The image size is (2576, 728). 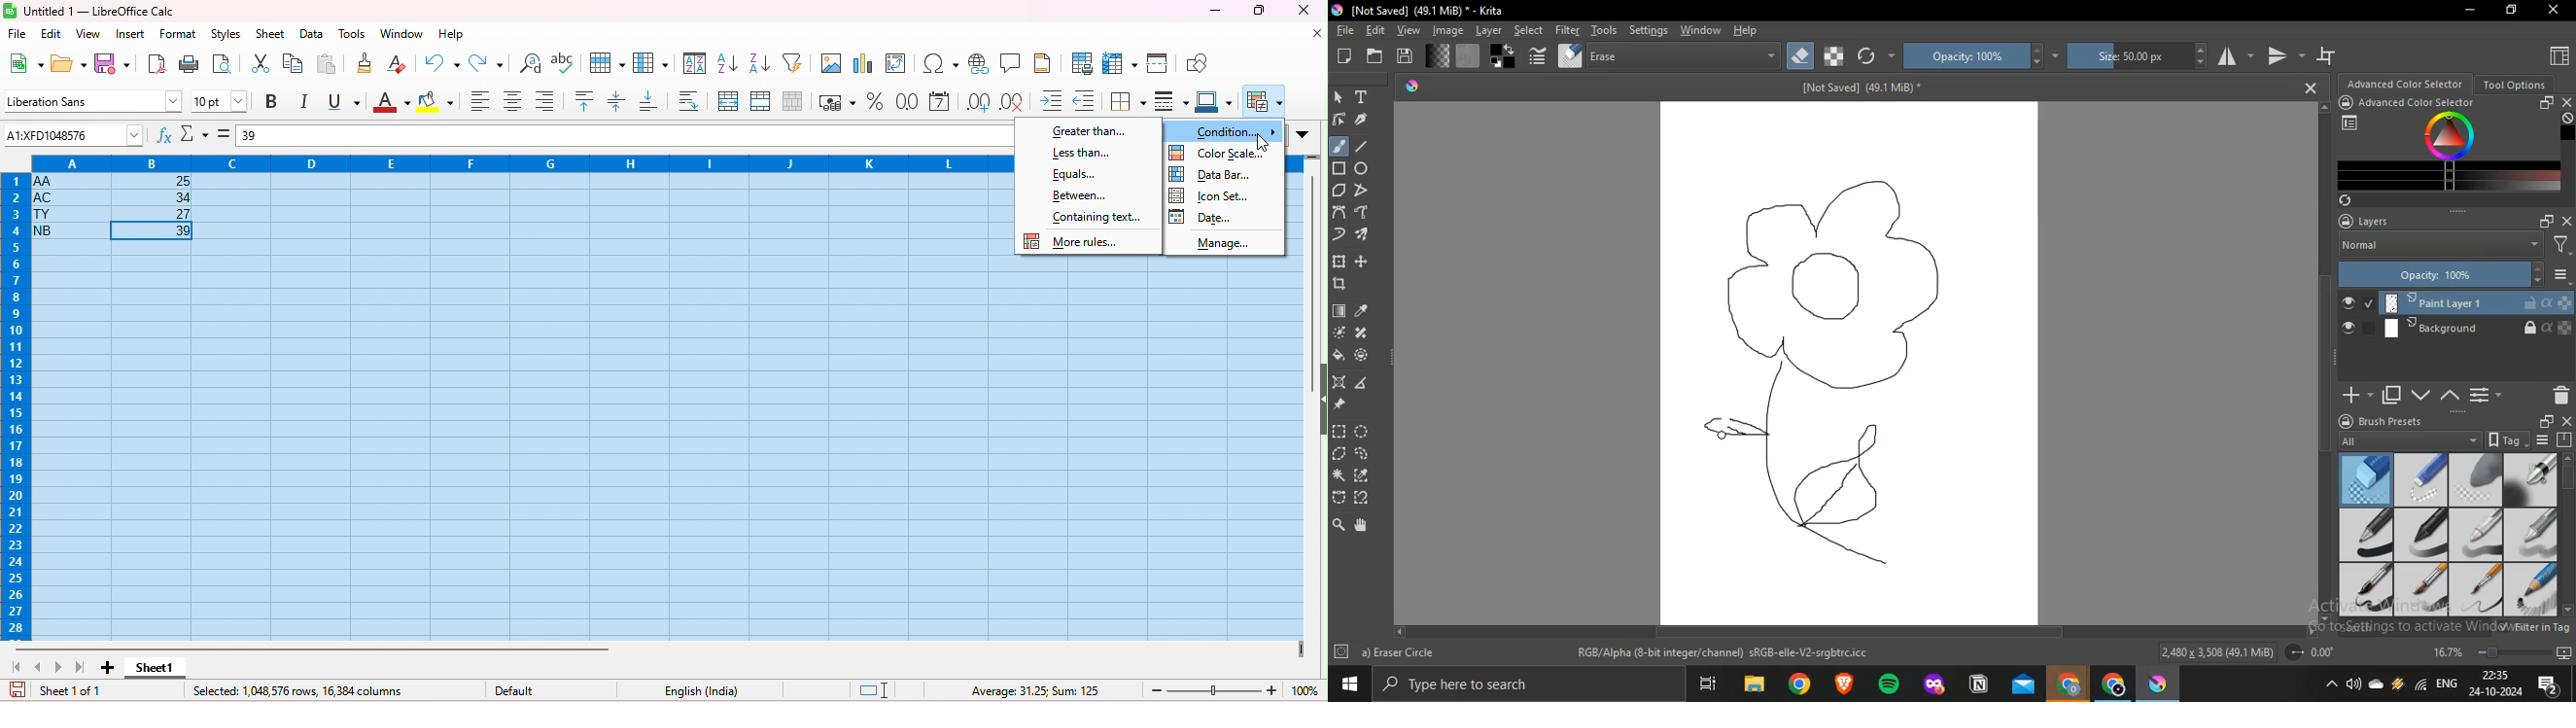 I want to click on edit shapes tool, so click(x=1340, y=120).